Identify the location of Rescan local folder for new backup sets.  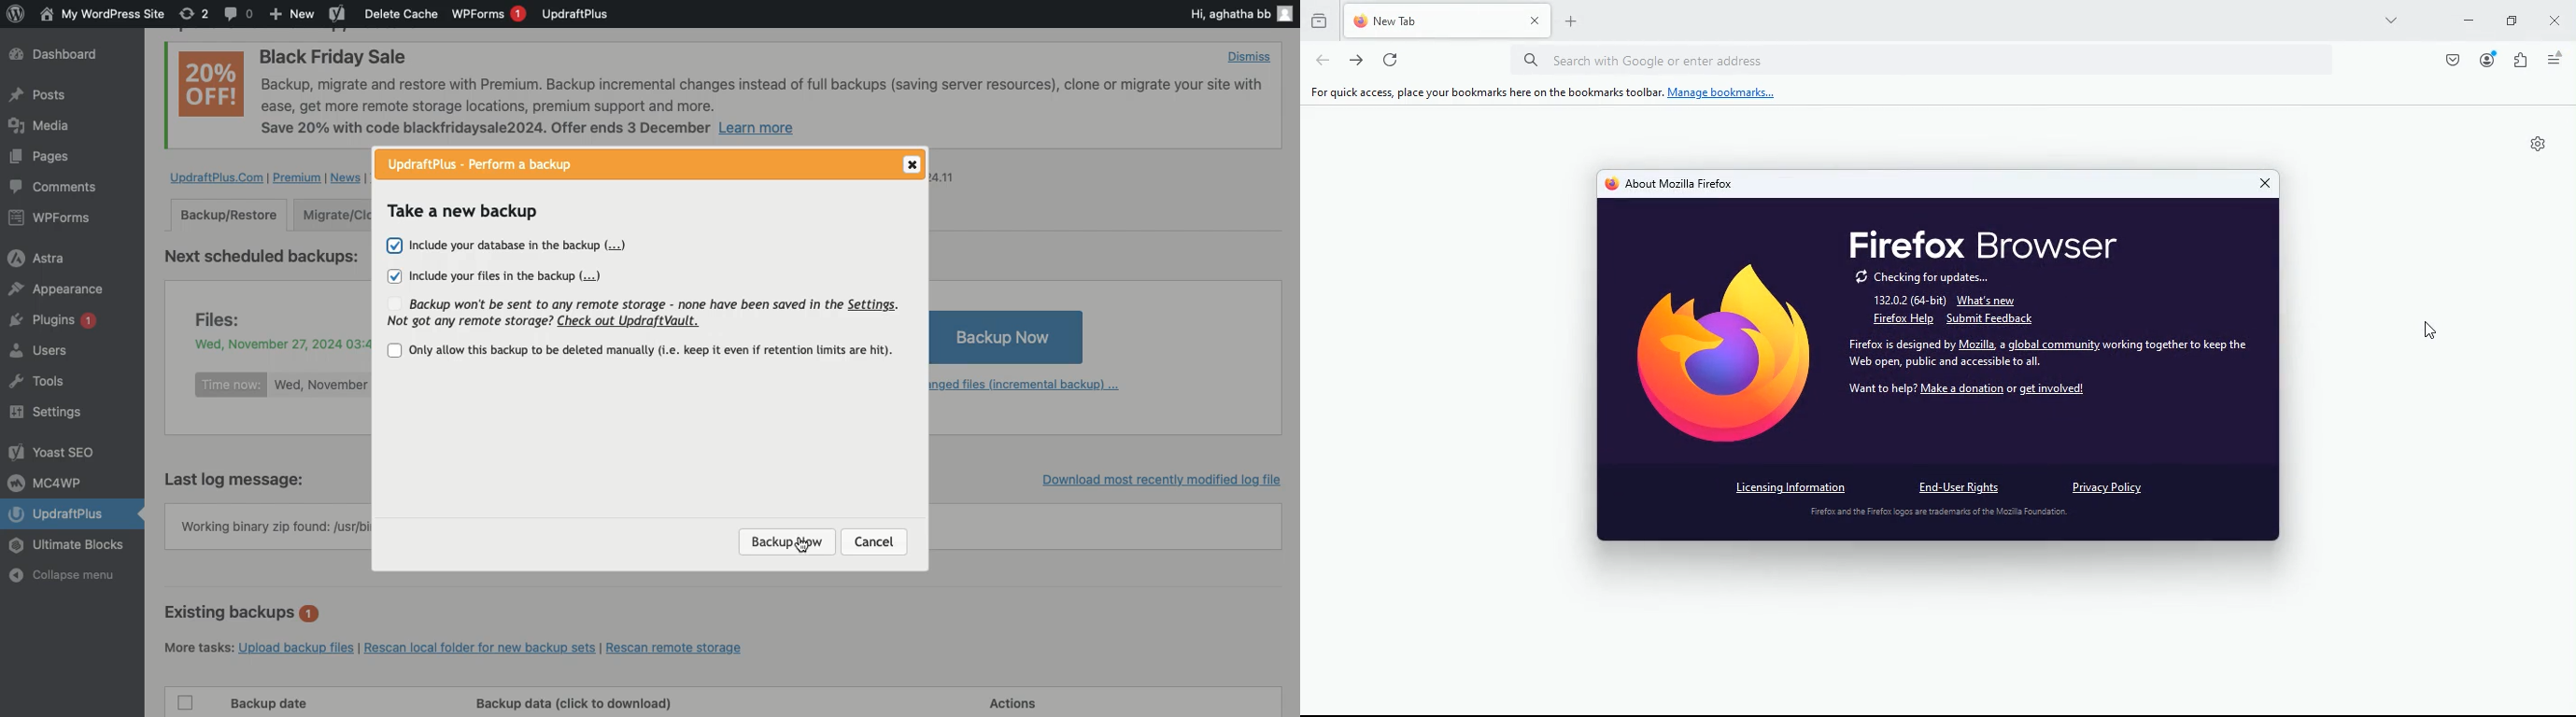
(480, 645).